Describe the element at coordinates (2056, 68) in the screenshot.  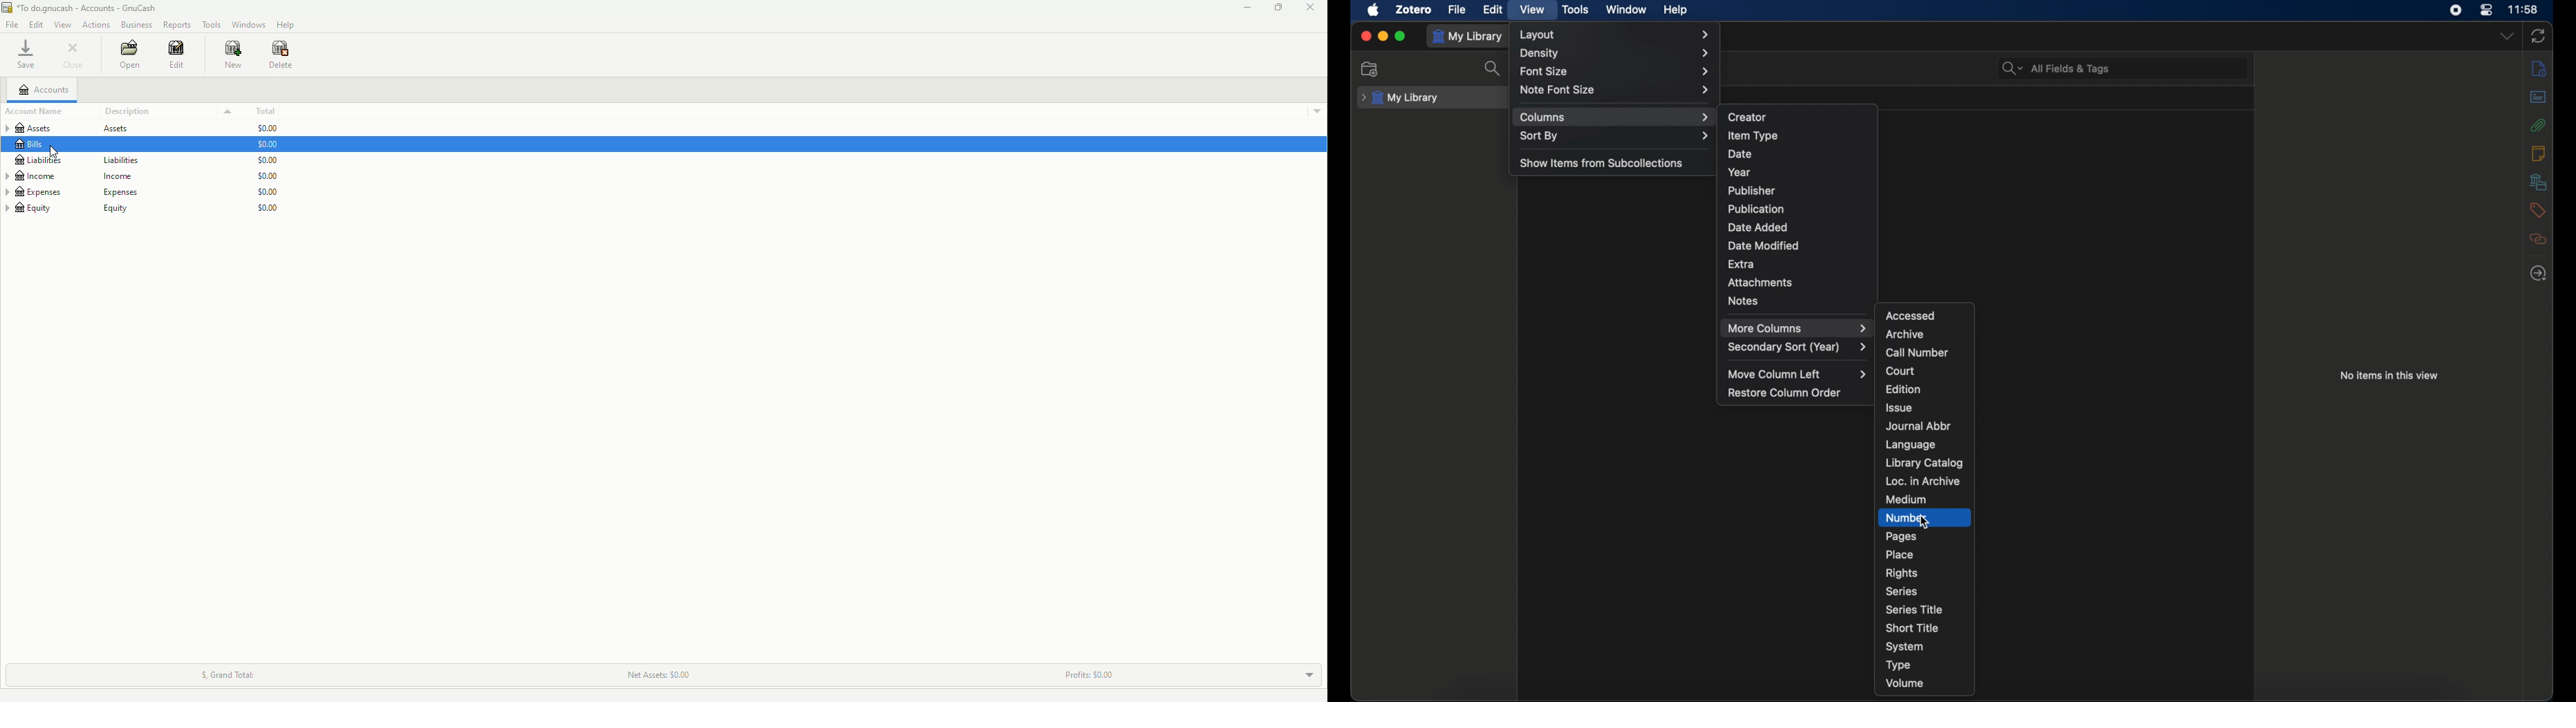
I see `all fields & tags` at that location.